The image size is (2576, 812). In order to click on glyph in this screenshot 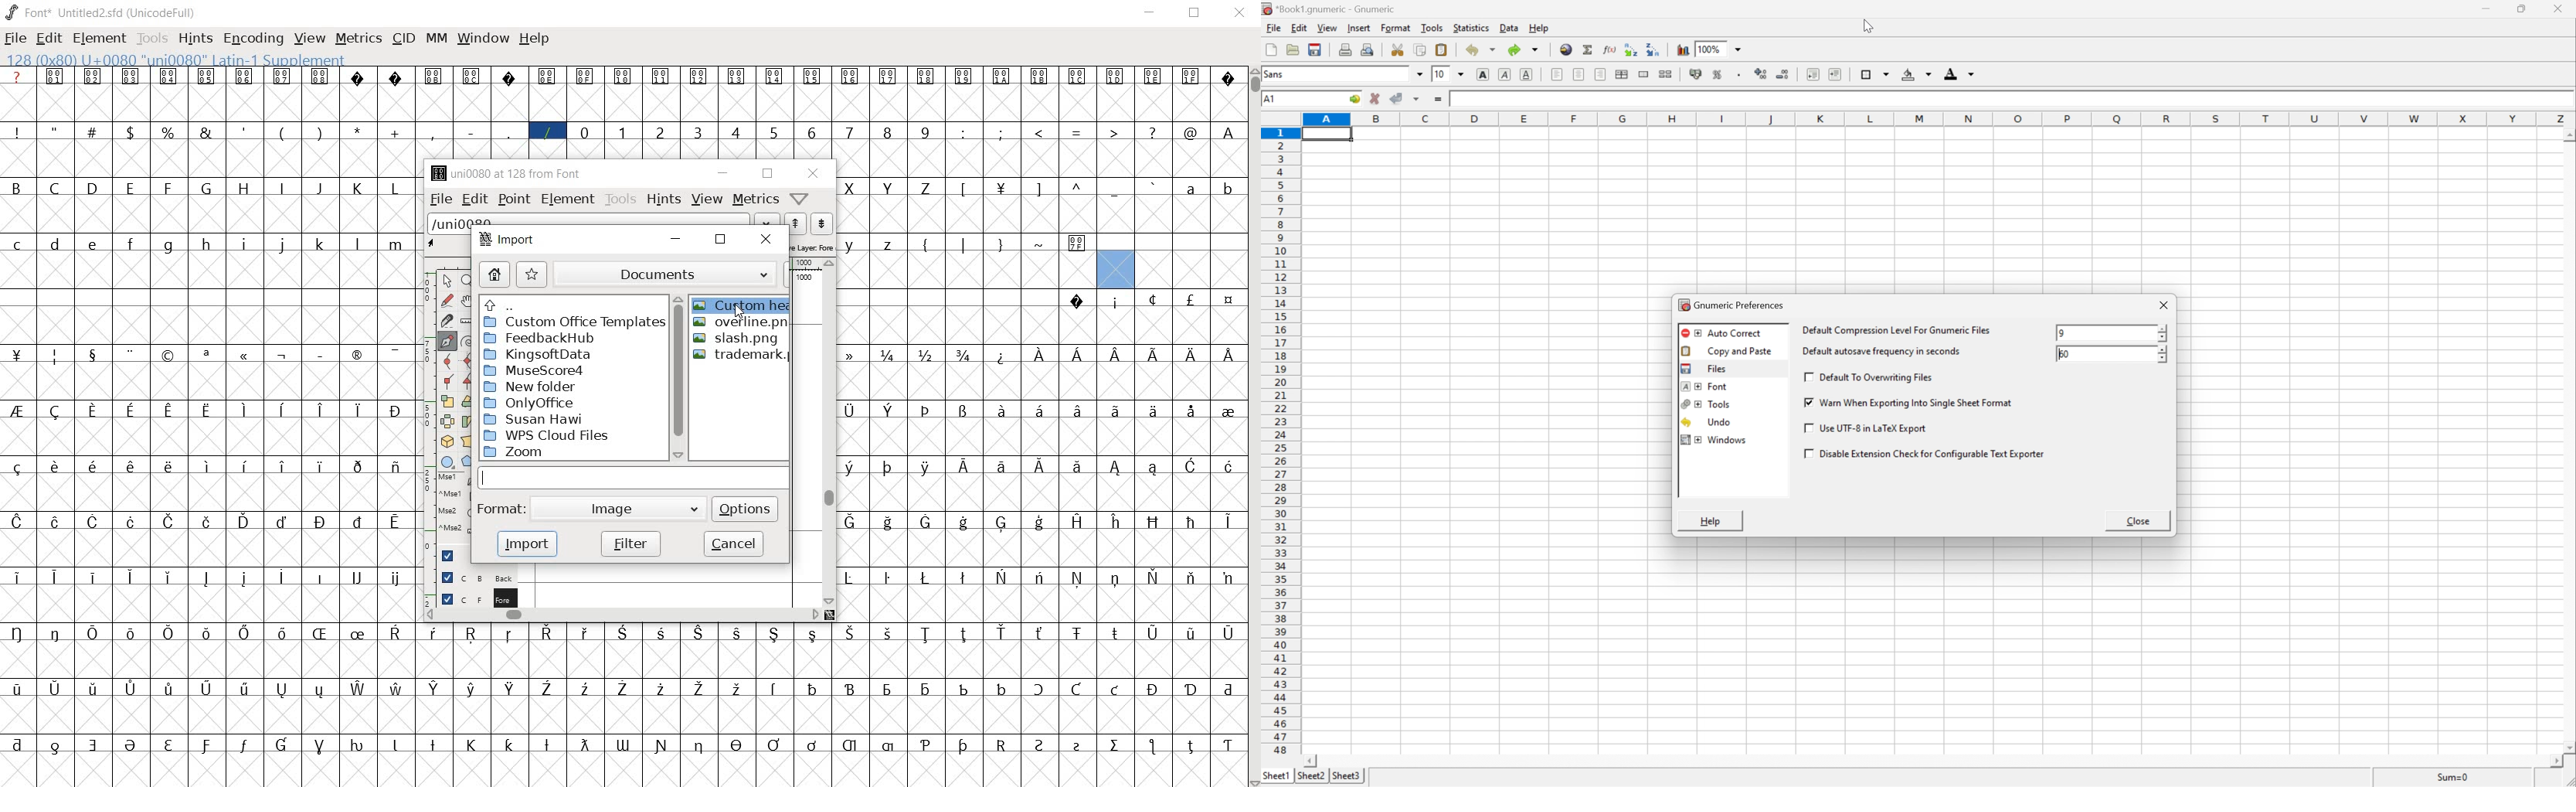, I will do `click(93, 77)`.